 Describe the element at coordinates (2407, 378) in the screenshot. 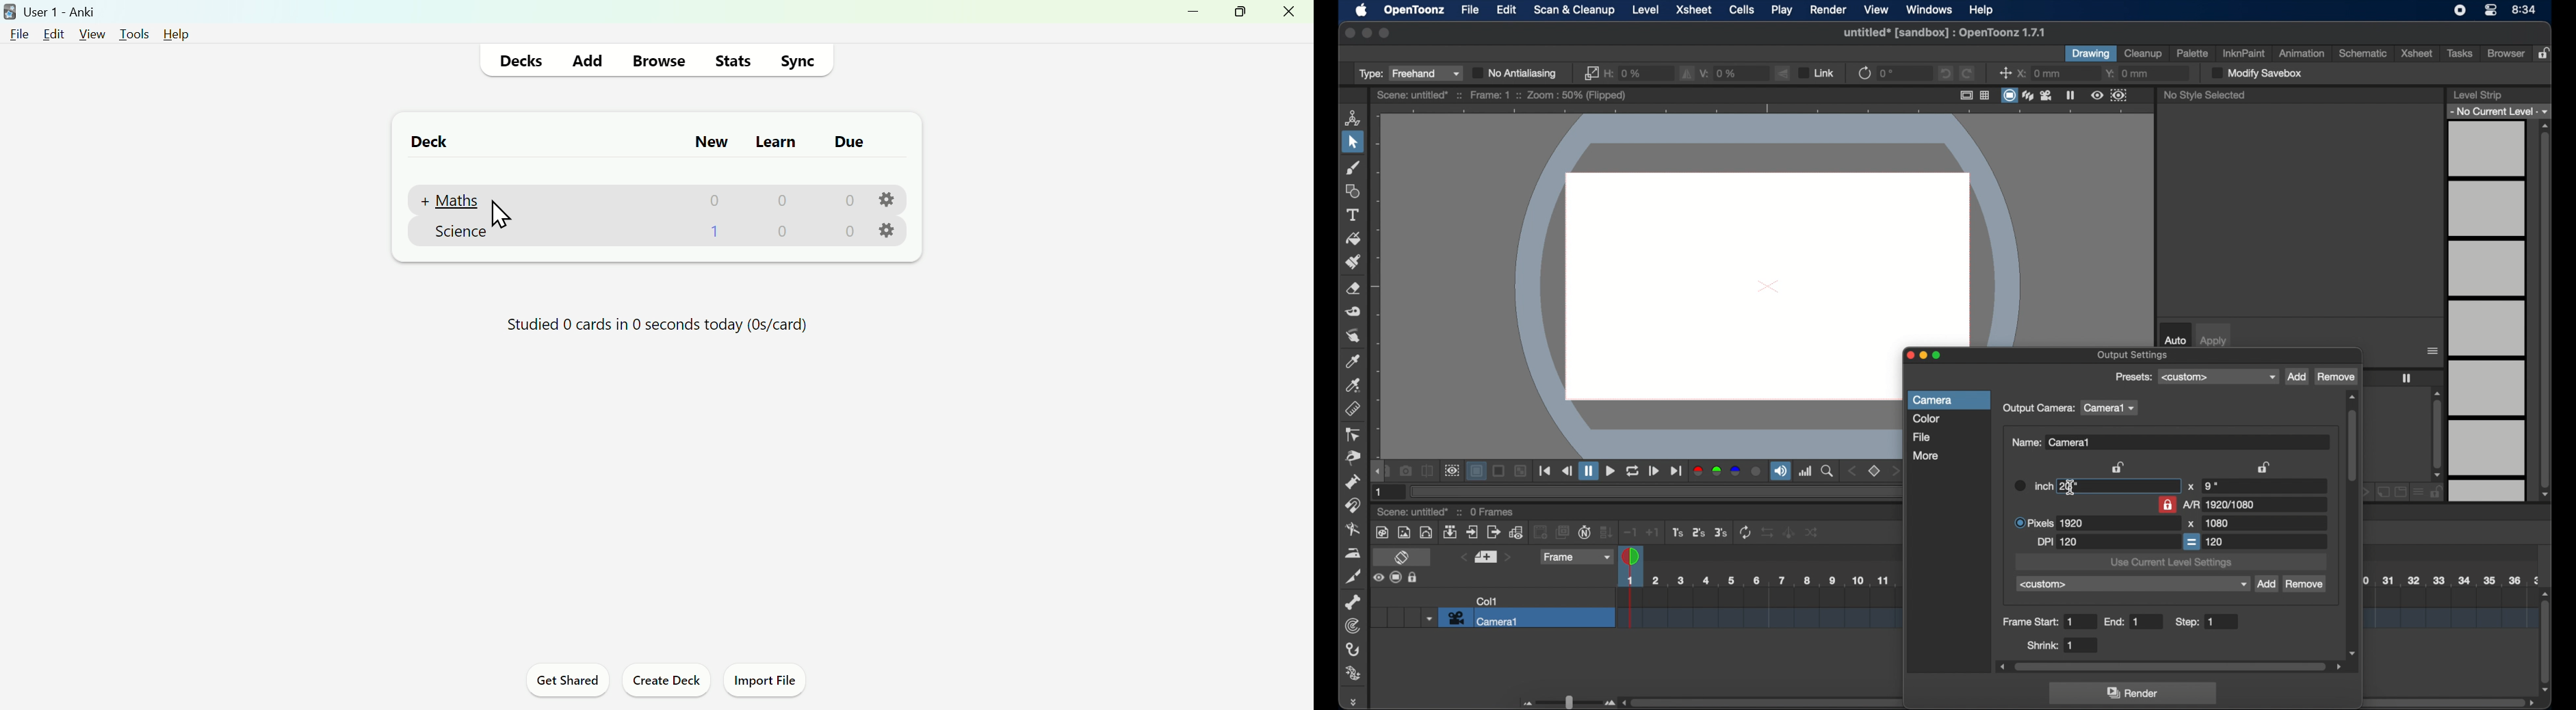

I see `freeze` at that location.